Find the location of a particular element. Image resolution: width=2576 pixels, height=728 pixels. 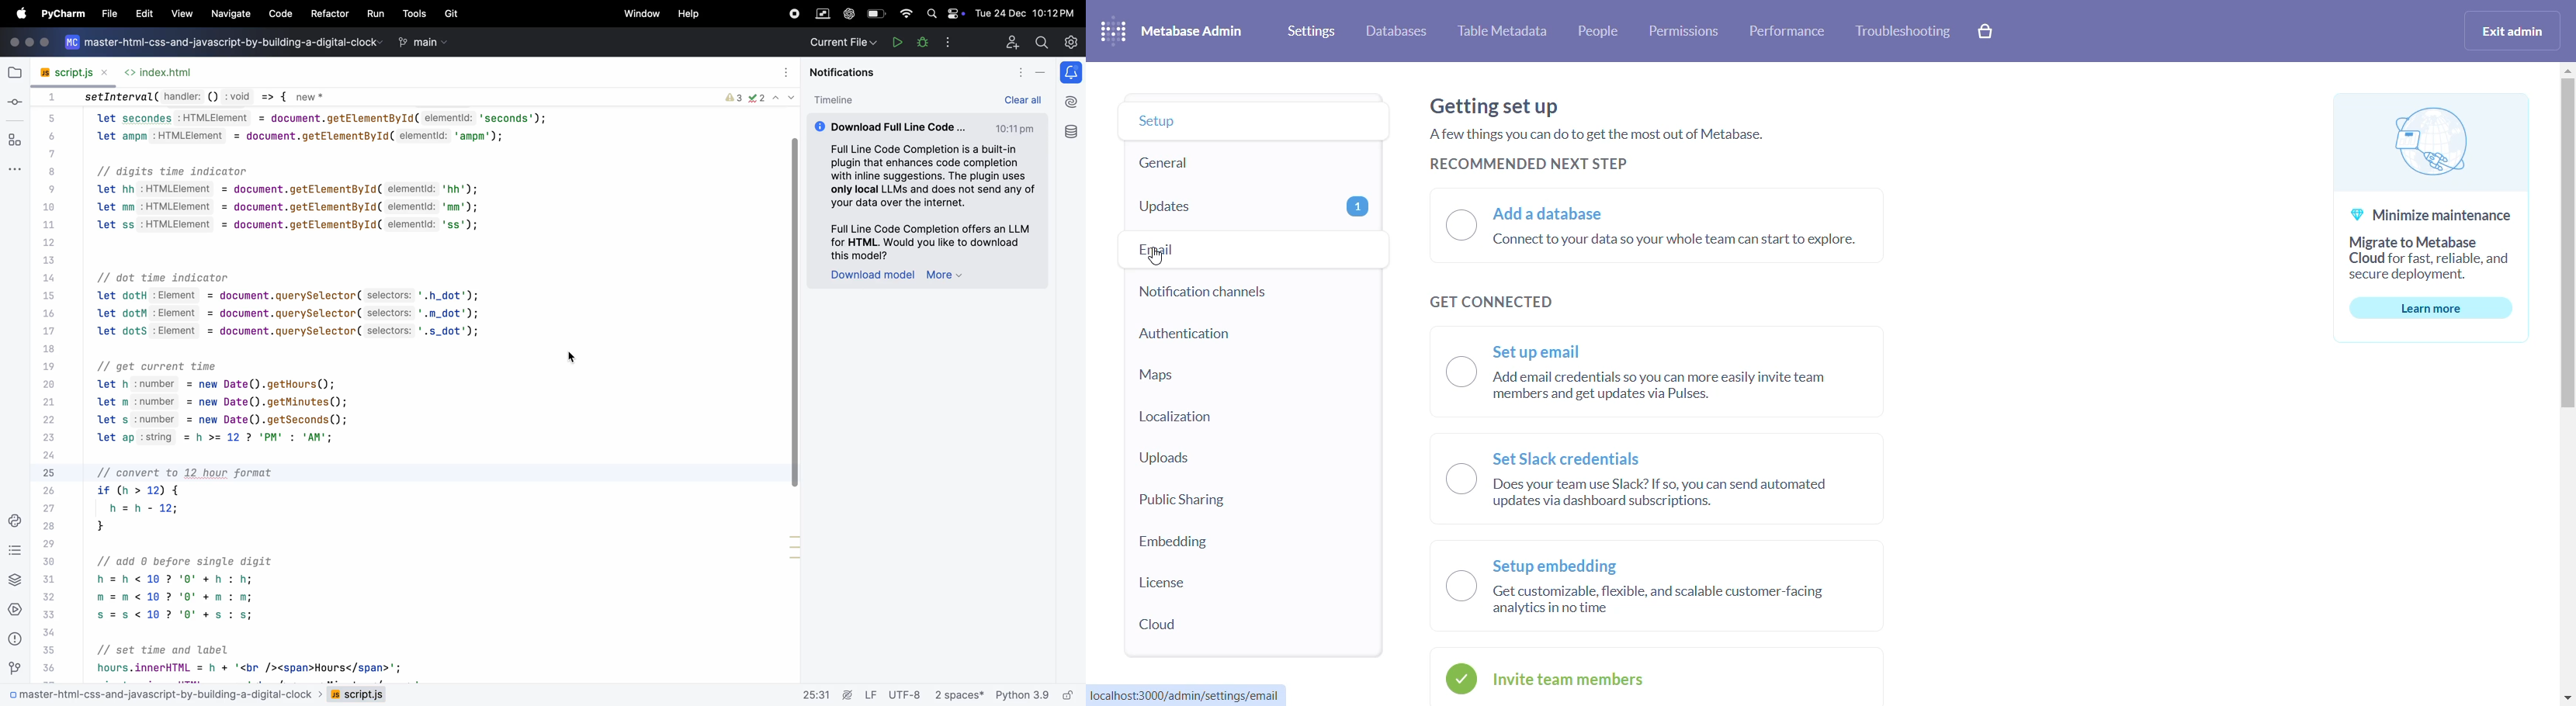

code lines is located at coordinates (47, 382).